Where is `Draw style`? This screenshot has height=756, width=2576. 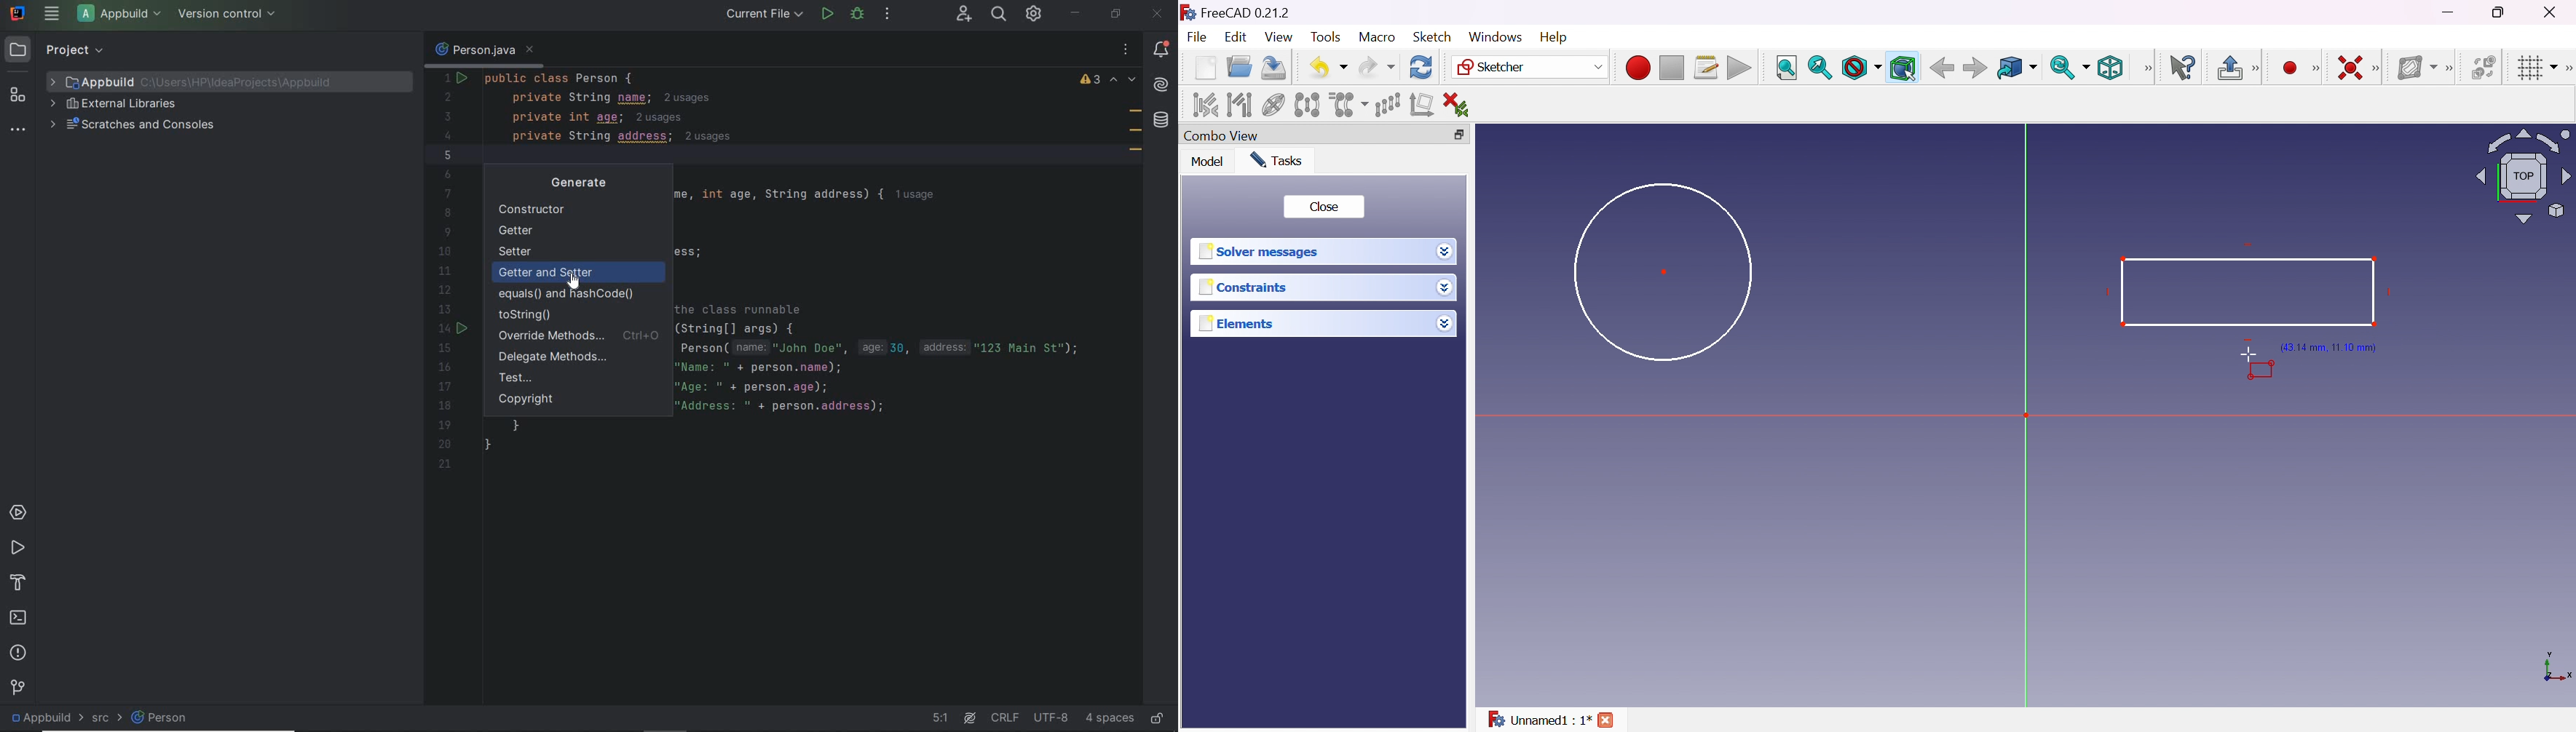
Draw style is located at coordinates (1861, 68).